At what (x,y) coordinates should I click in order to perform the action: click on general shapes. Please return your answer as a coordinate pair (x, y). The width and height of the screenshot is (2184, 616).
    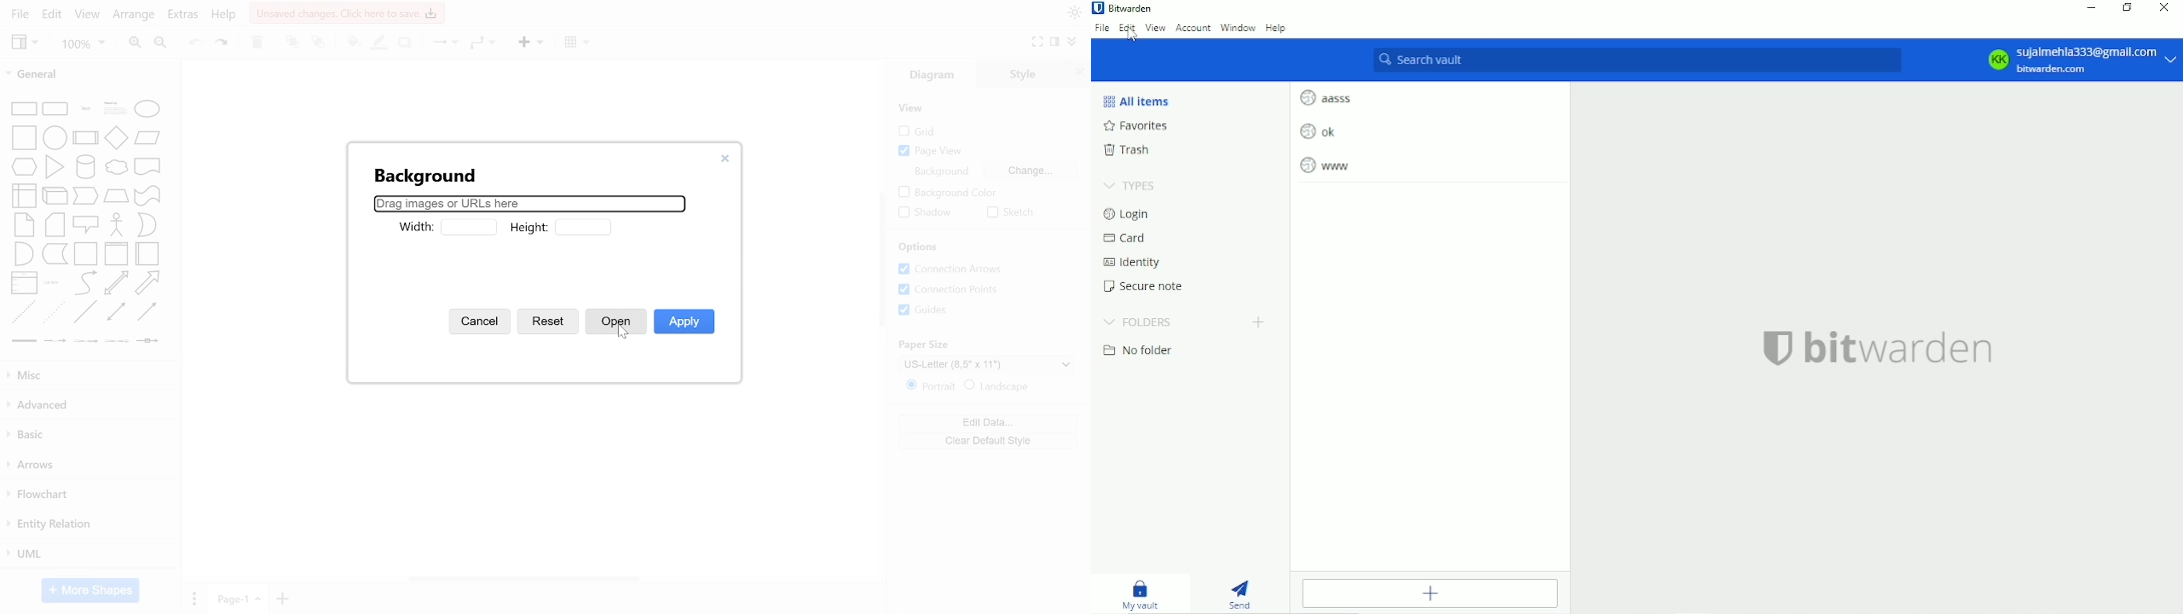
    Looking at the image, I should click on (145, 108).